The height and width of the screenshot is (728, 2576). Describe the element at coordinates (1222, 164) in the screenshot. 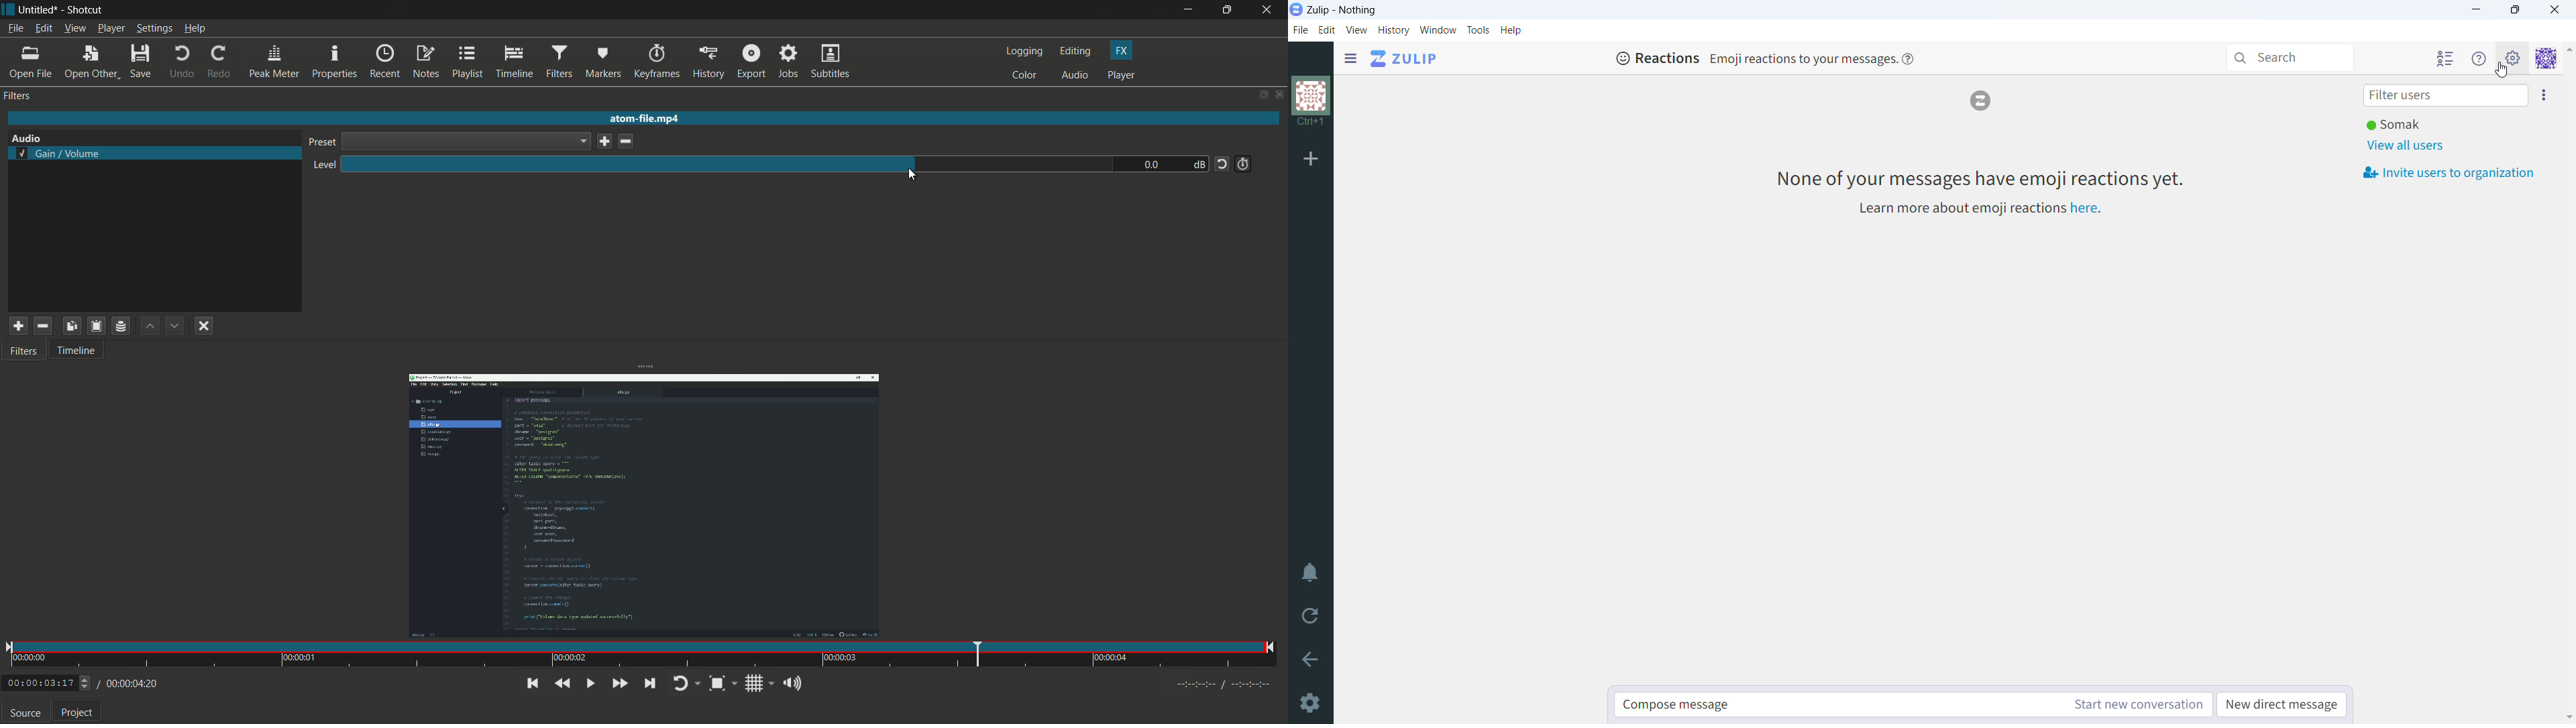

I see `reset tot default` at that location.